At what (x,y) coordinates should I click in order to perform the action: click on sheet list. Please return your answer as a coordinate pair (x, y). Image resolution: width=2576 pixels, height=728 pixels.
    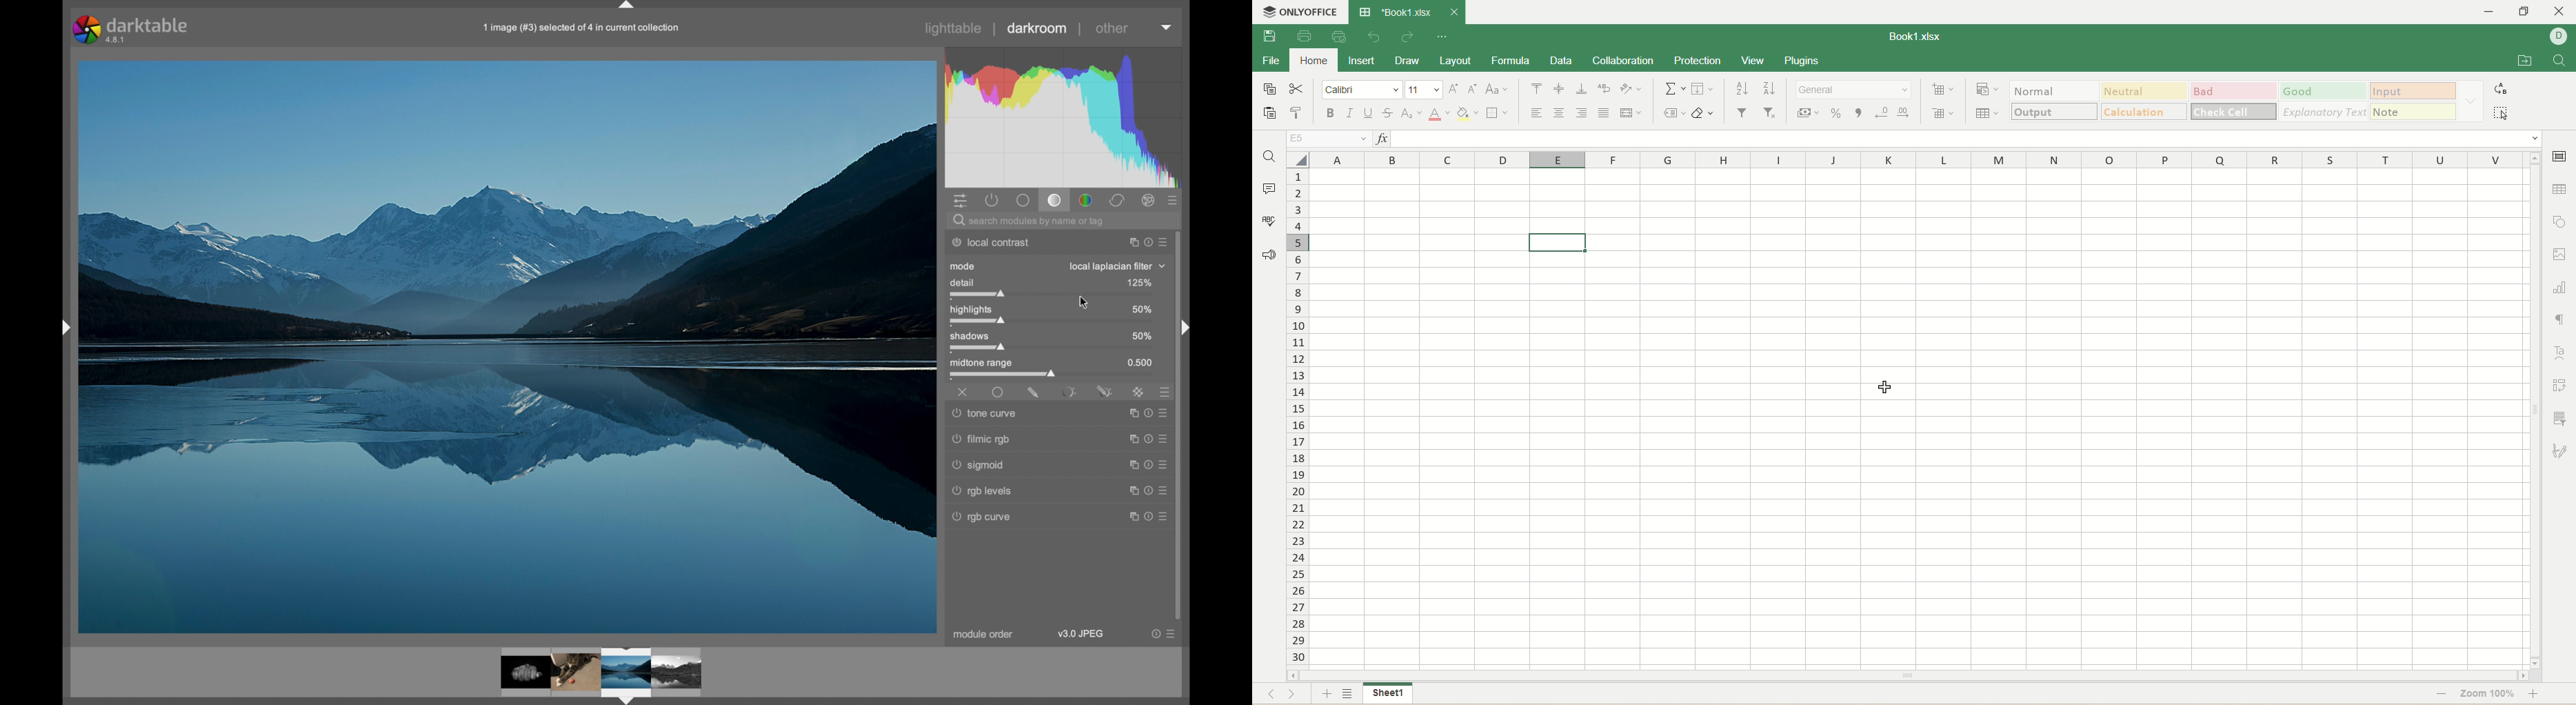
    Looking at the image, I should click on (1350, 693).